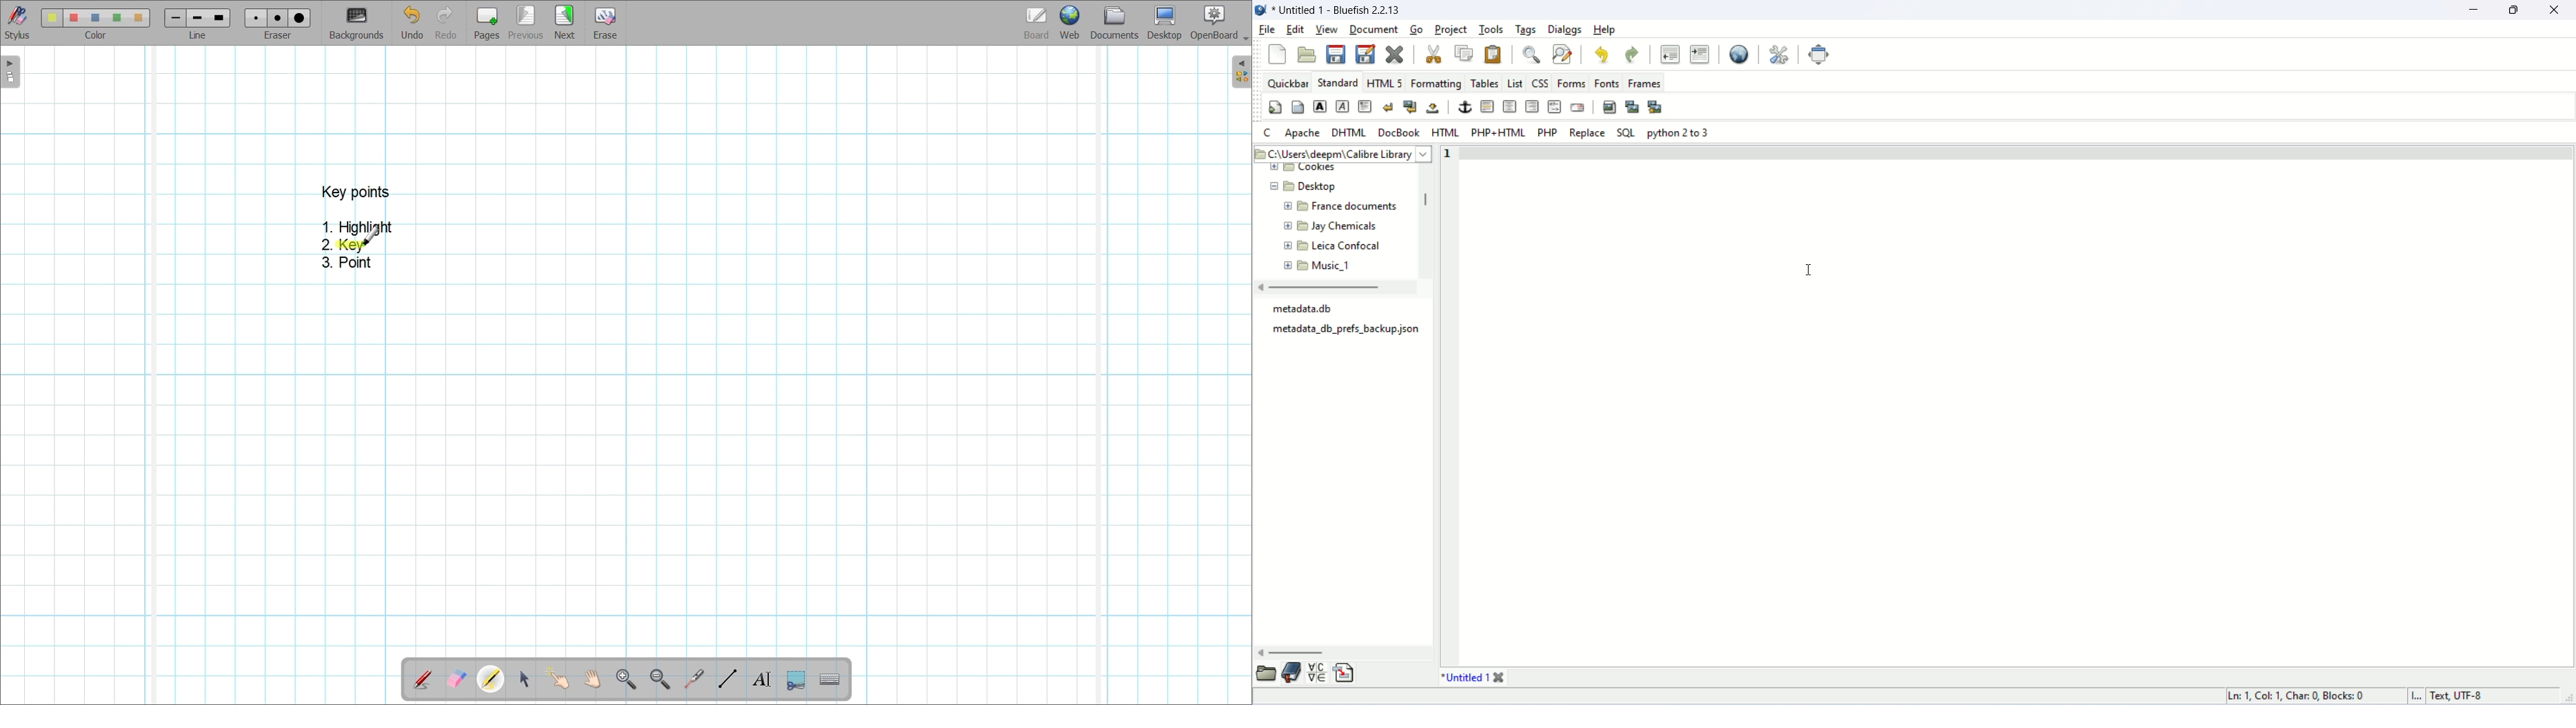  What do you see at coordinates (1267, 132) in the screenshot?
I see `C` at bounding box center [1267, 132].